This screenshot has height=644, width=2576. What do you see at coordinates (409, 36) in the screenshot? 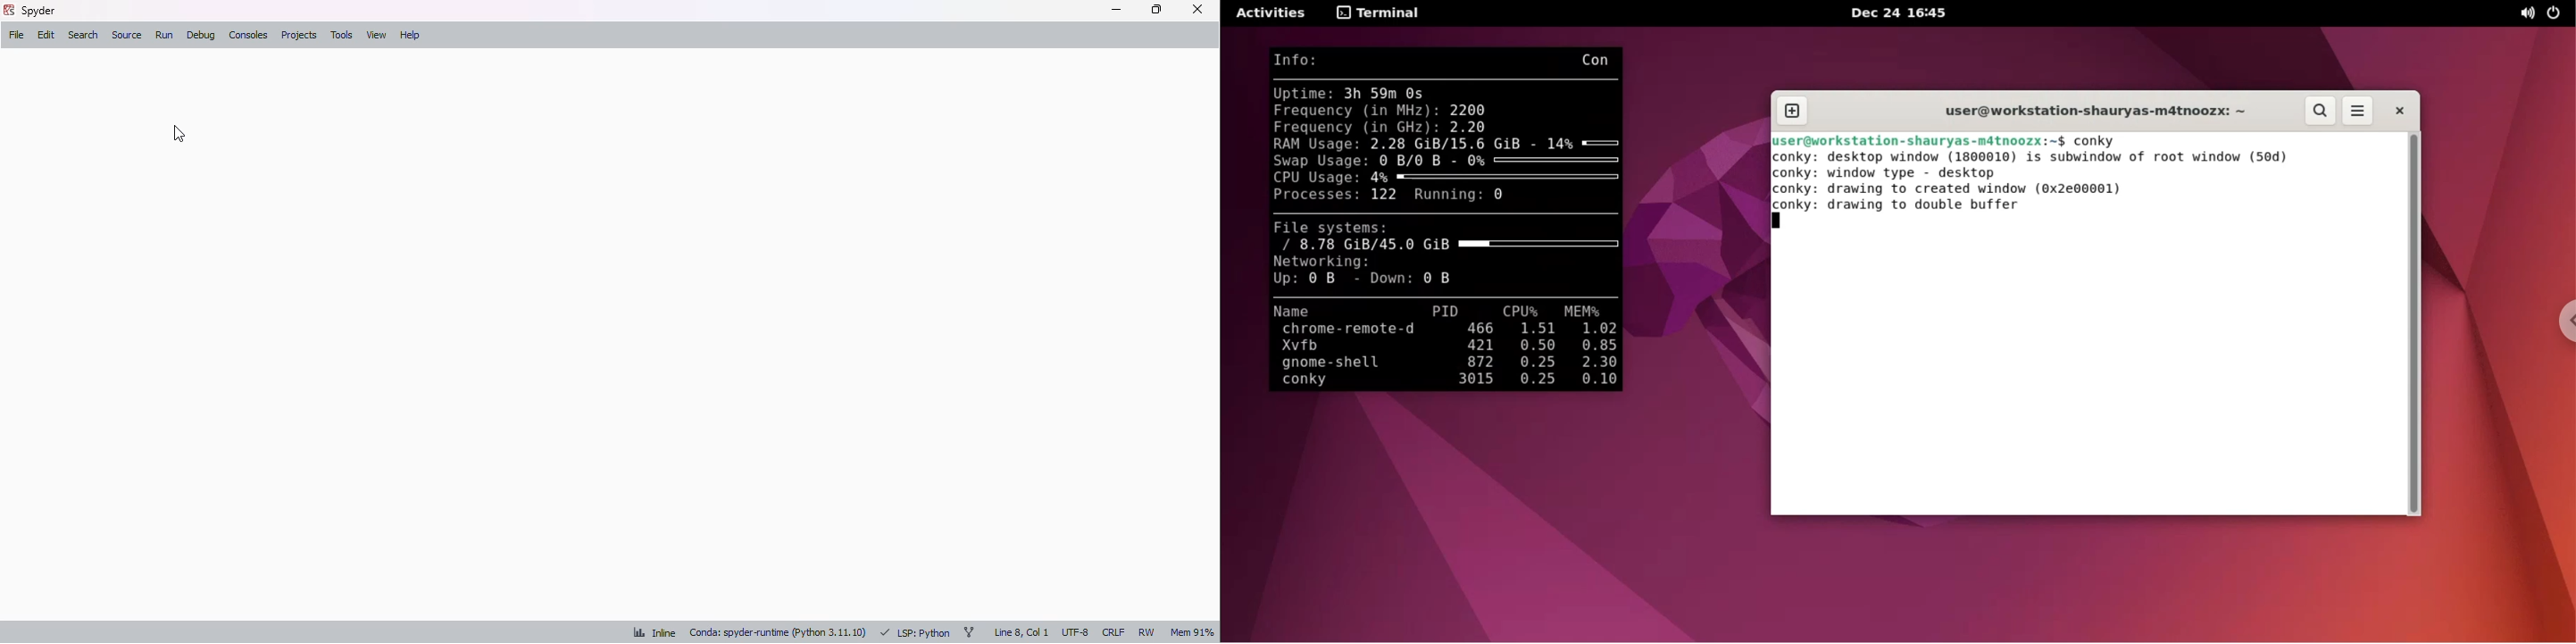
I see `help` at bounding box center [409, 36].